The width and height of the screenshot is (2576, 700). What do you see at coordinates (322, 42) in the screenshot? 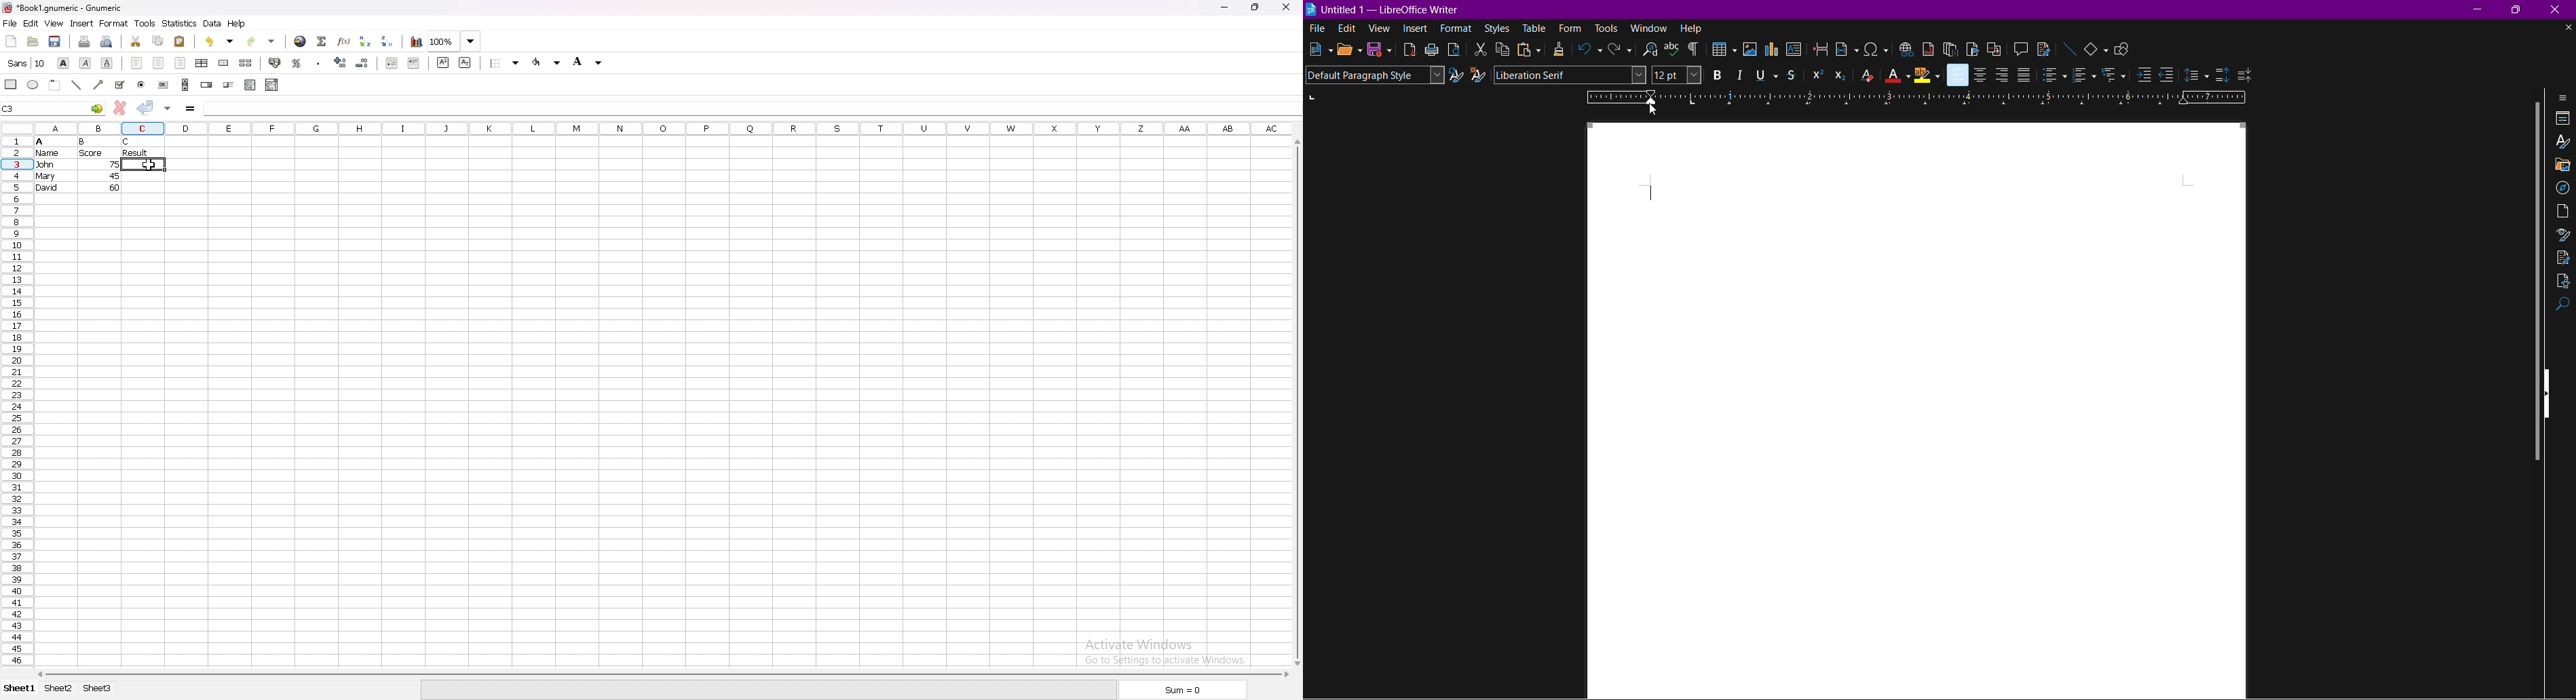
I see `summation` at bounding box center [322, 42].